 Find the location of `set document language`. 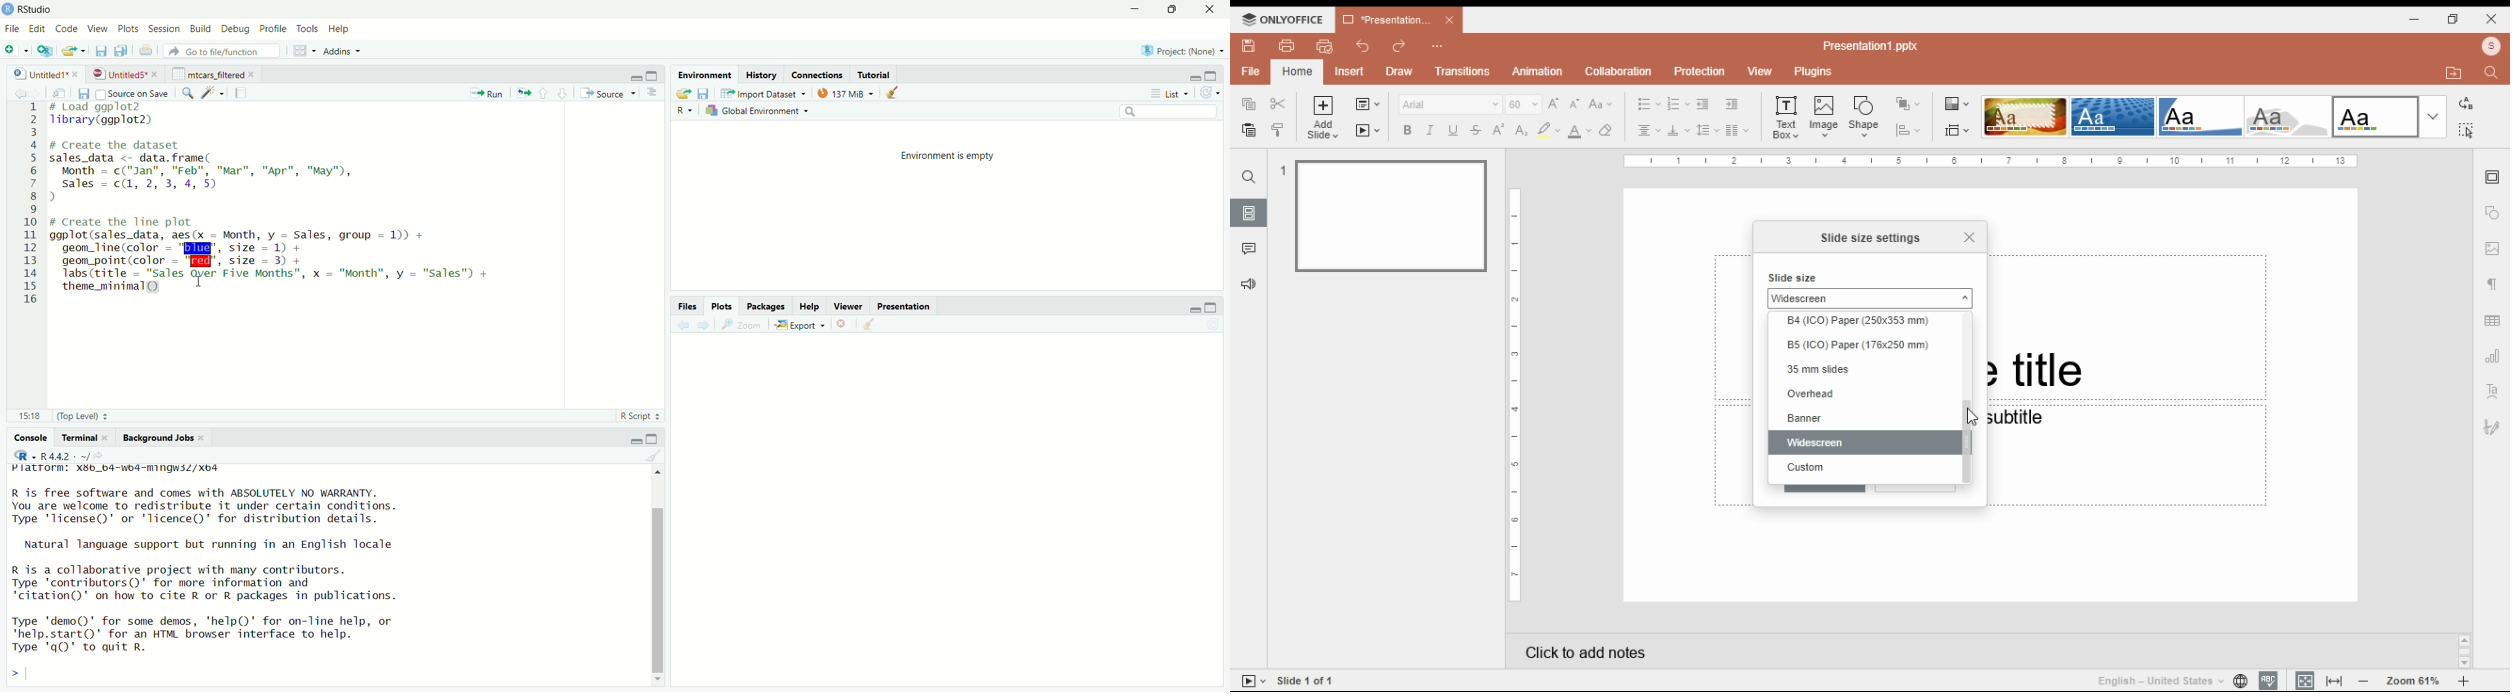

set document language is located at coordinates (2240, 680).